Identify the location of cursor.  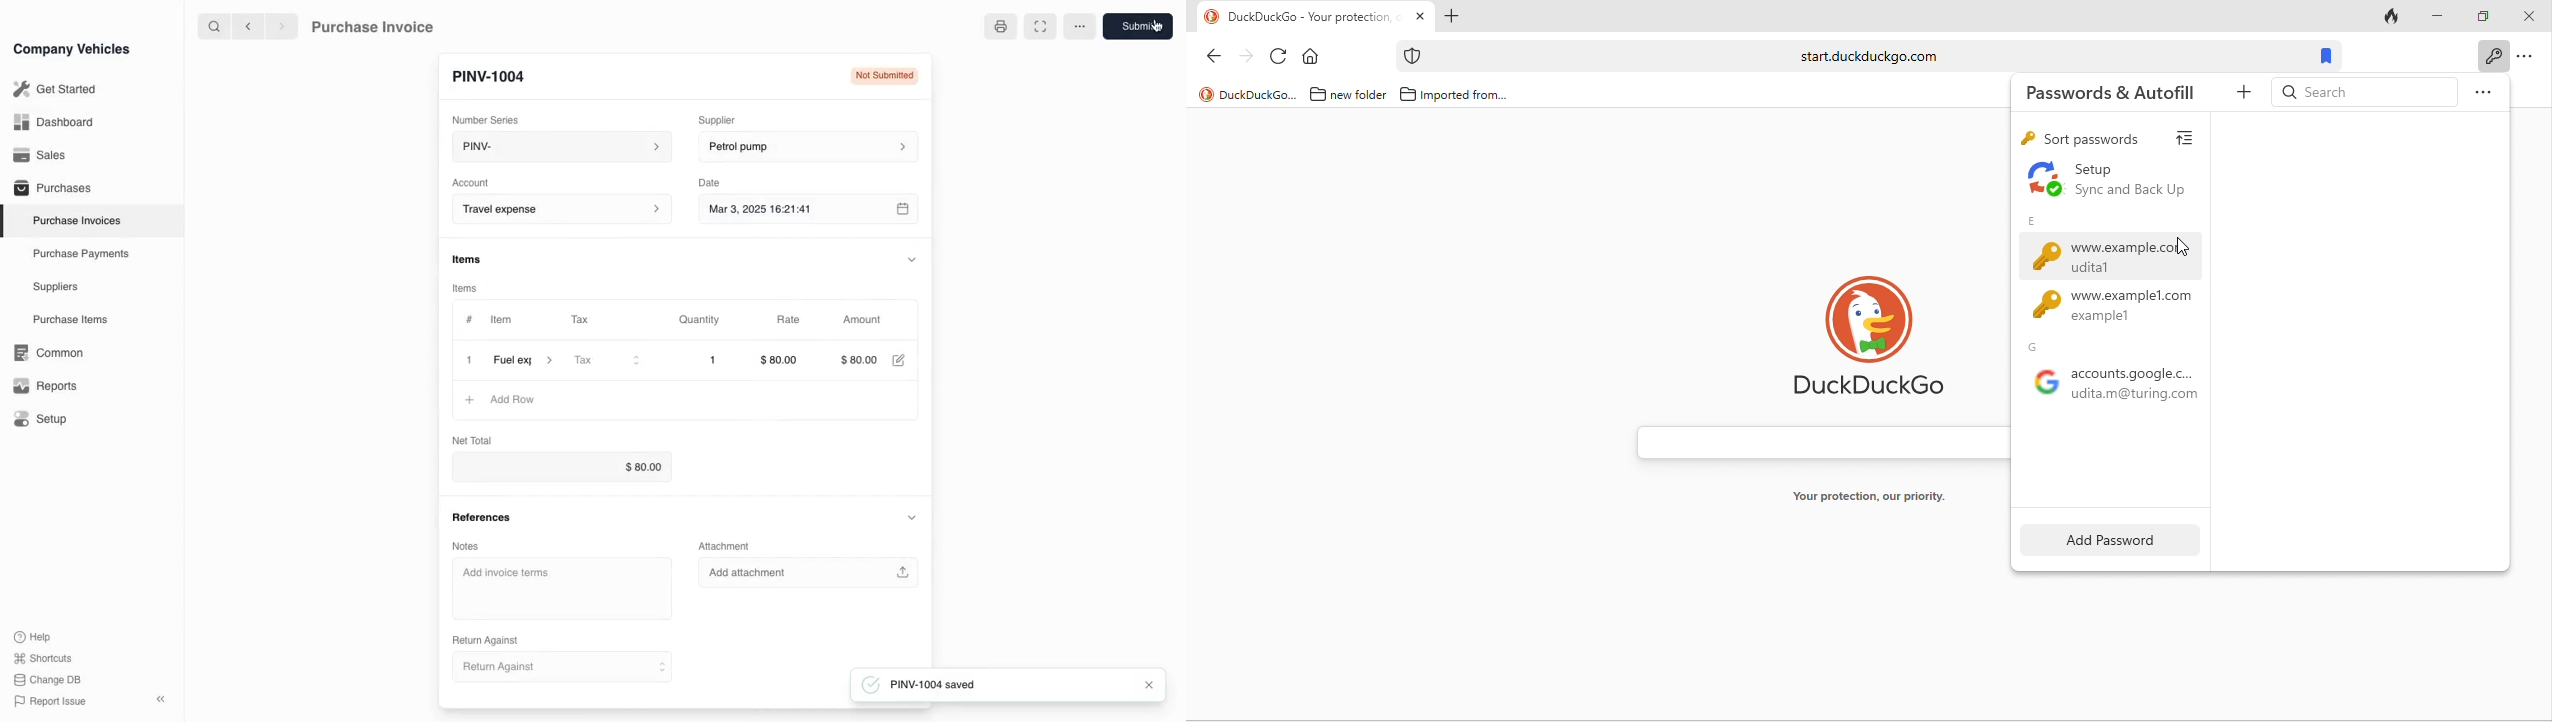
(1157, 27).